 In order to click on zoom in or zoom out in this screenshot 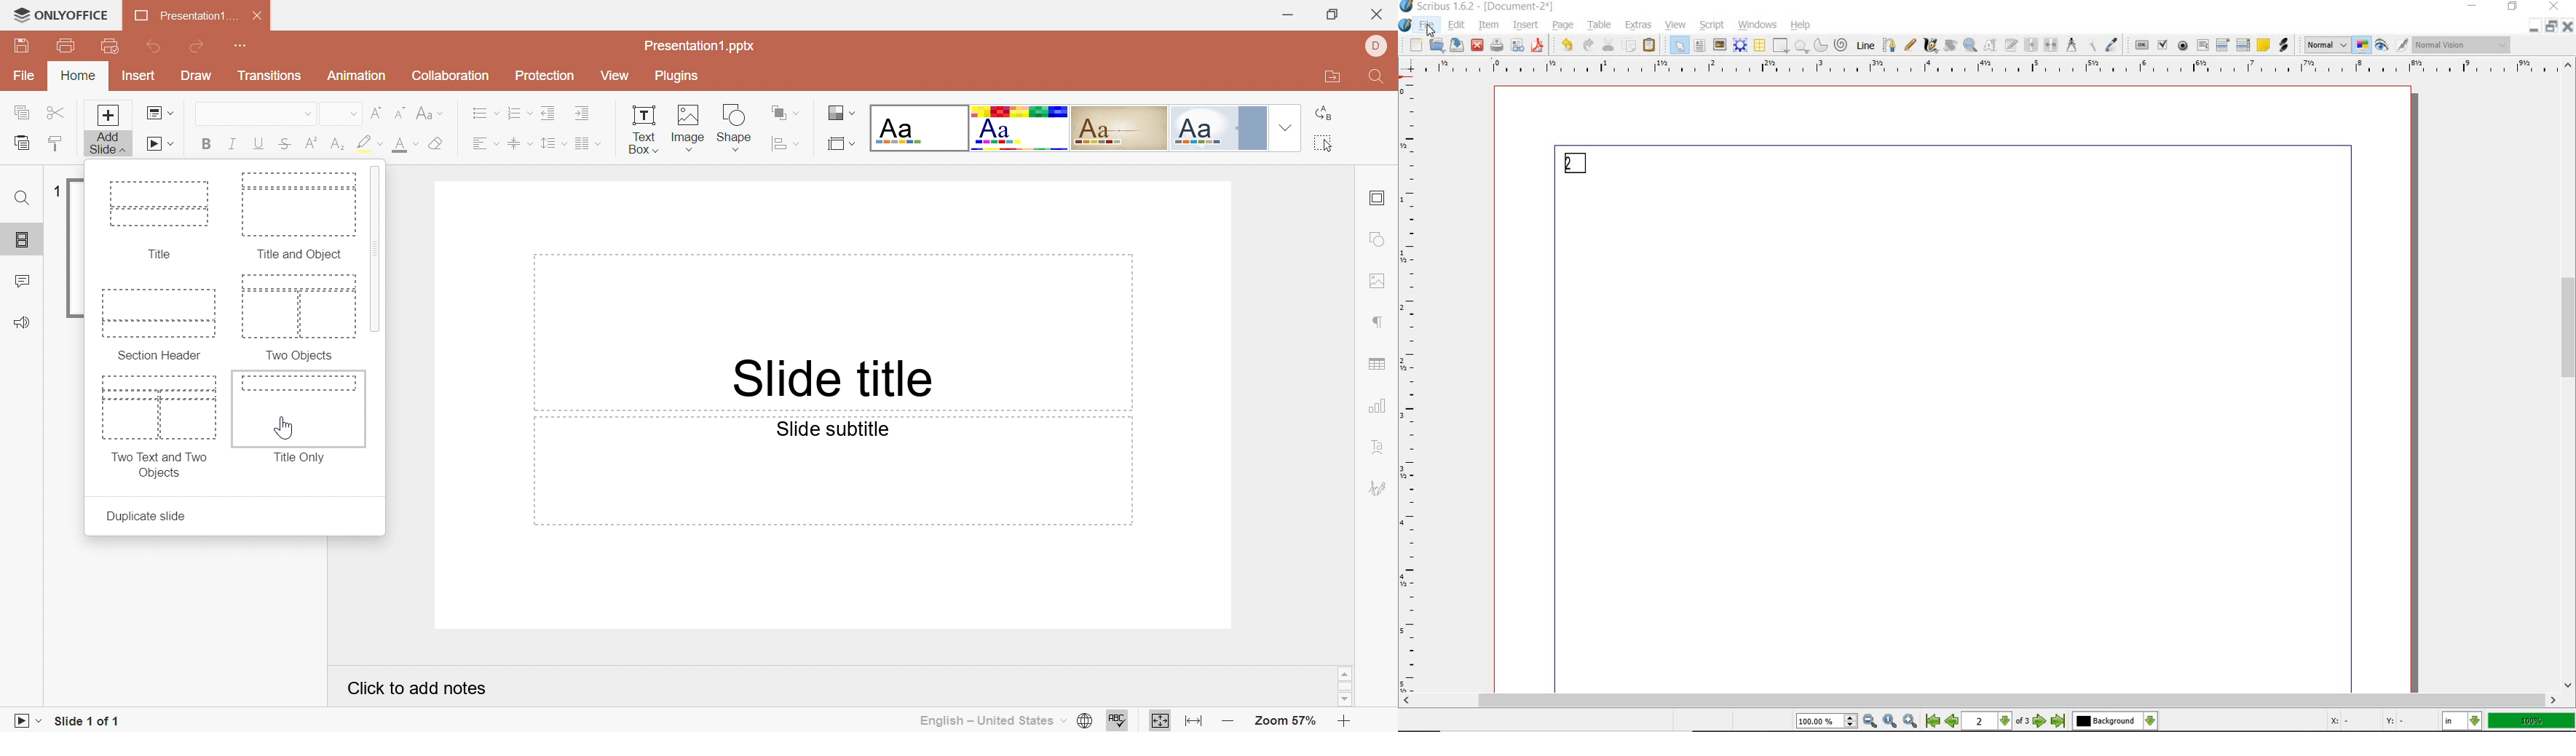, I will do `click(1971, 46)`.